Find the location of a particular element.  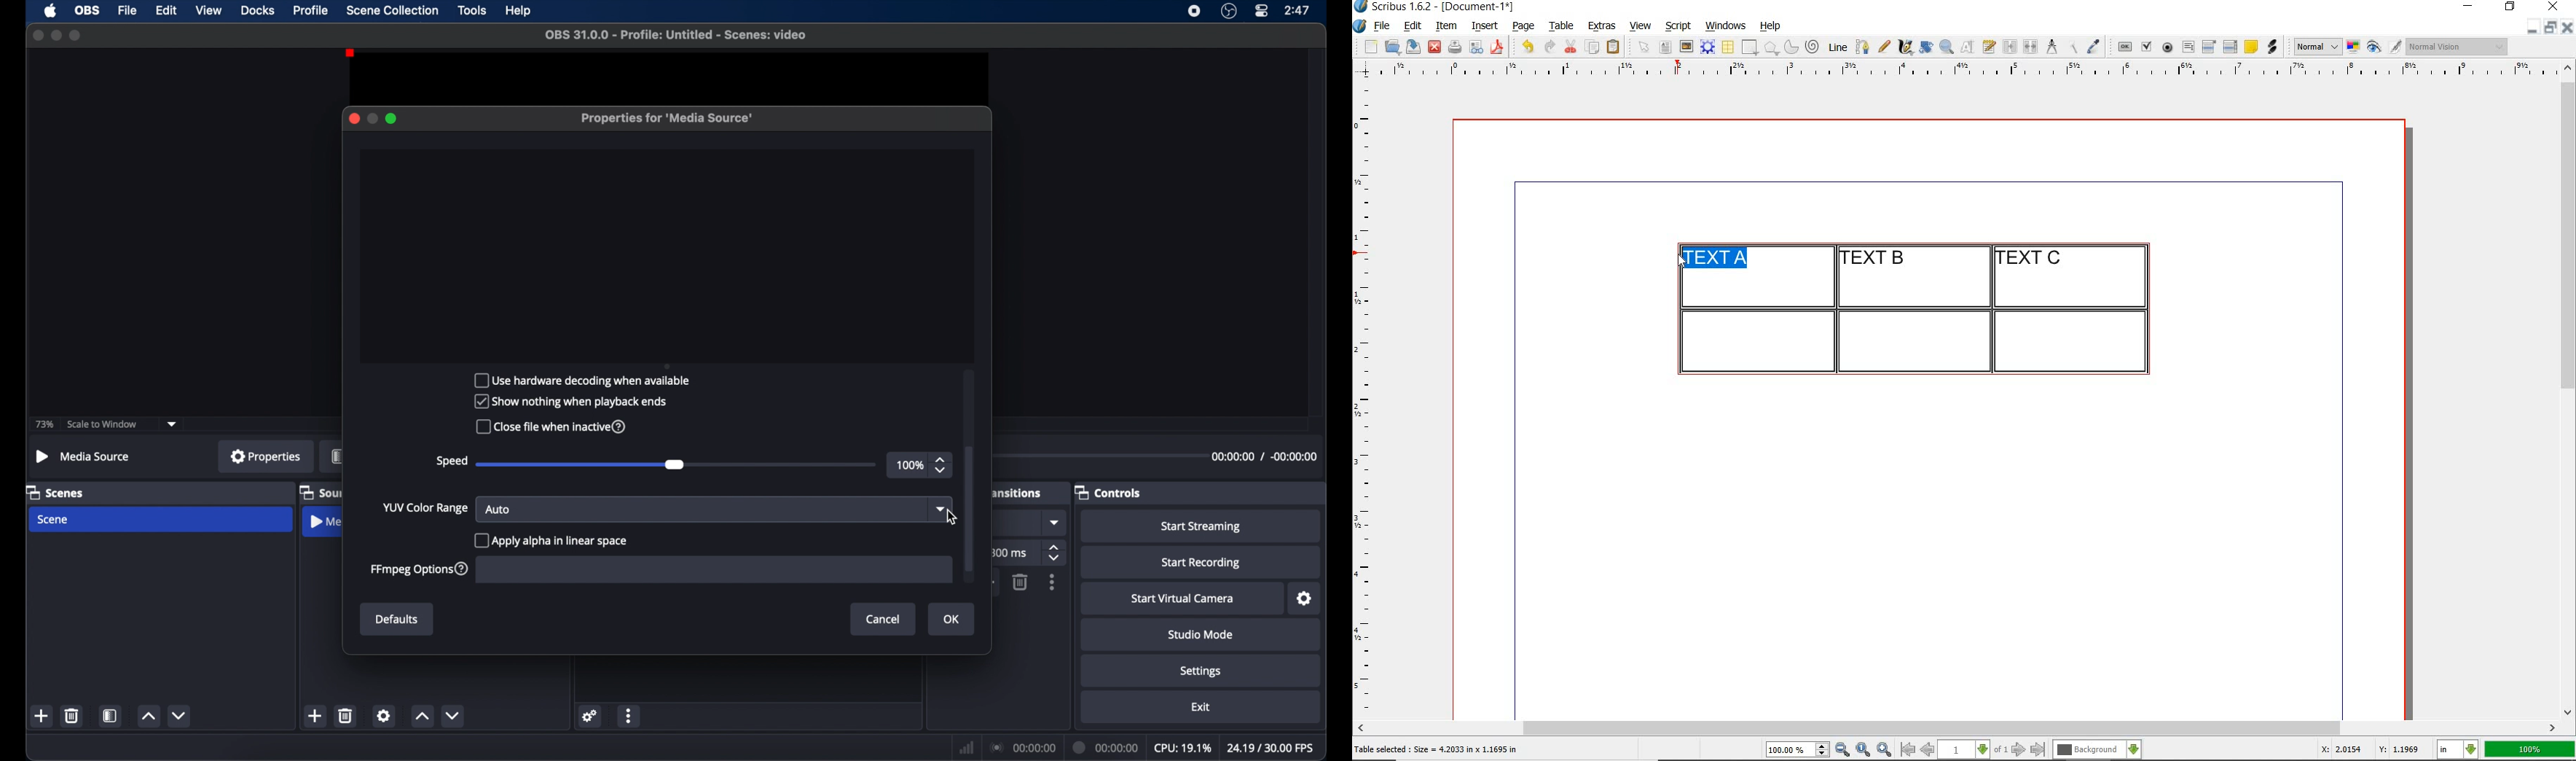

Use hardware decoding when available is located at coordinates (586, 380).